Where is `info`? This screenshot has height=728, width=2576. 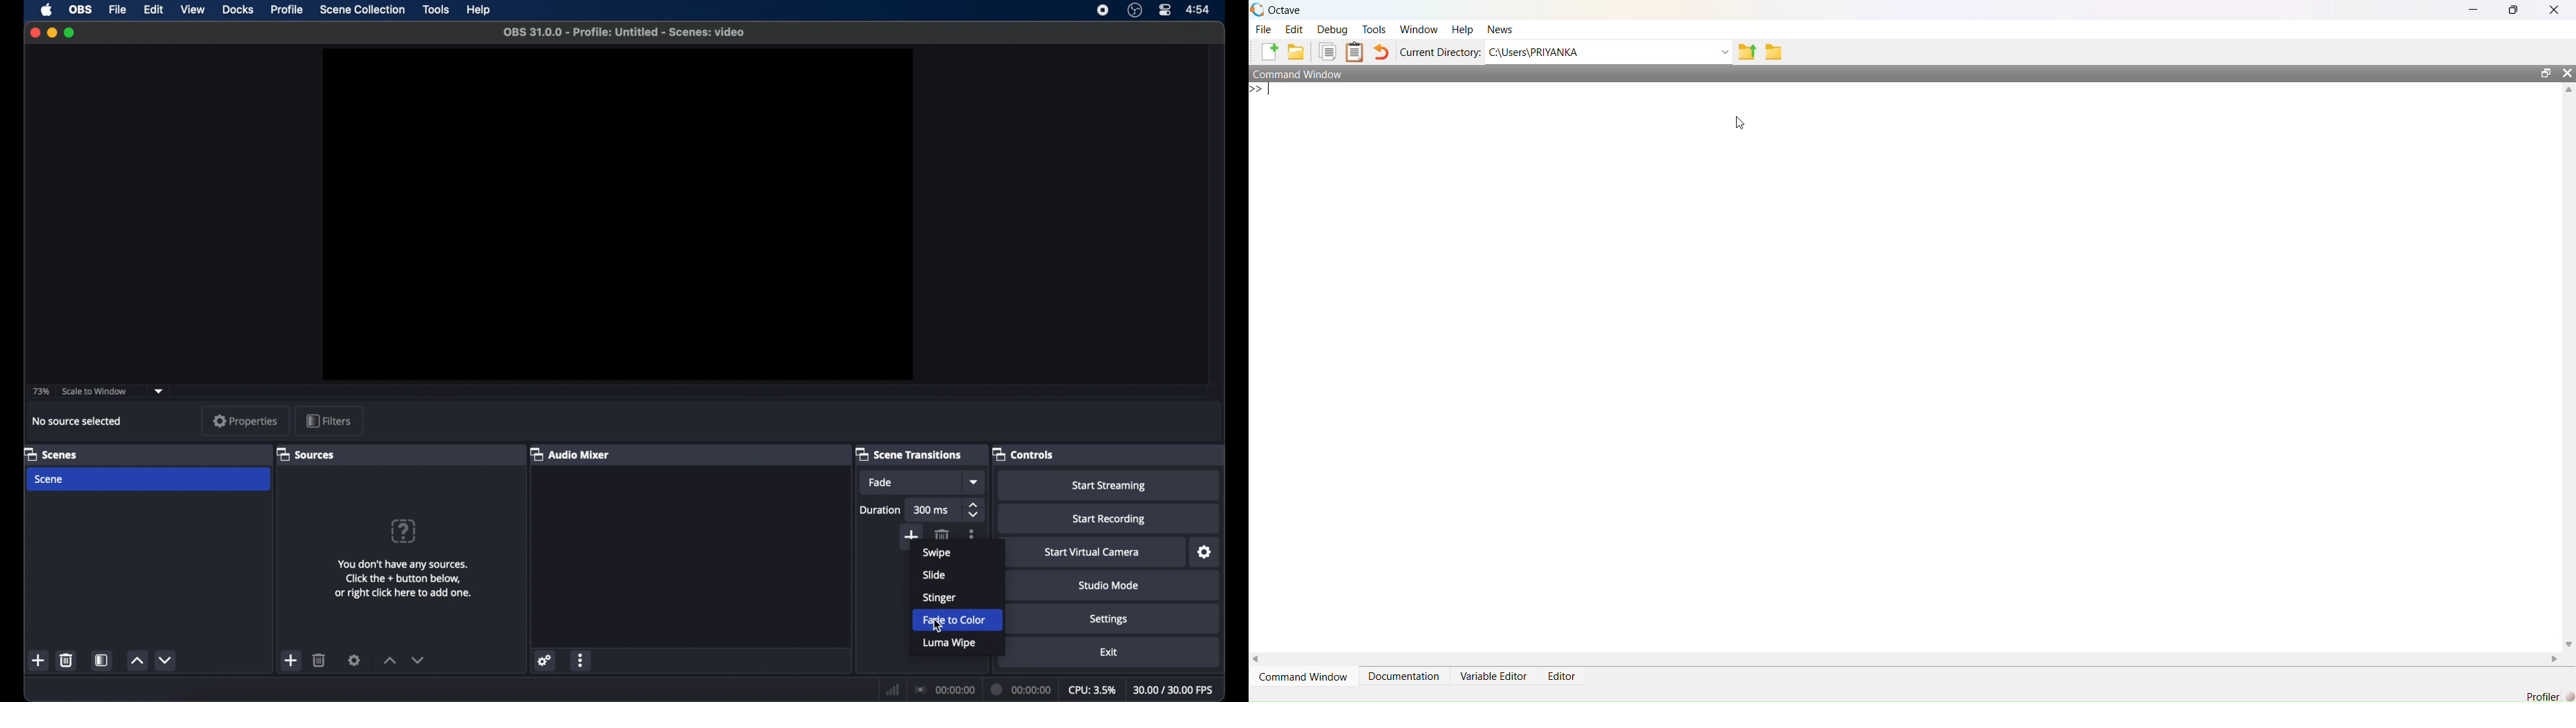 info is located at coordinates (403, 578).